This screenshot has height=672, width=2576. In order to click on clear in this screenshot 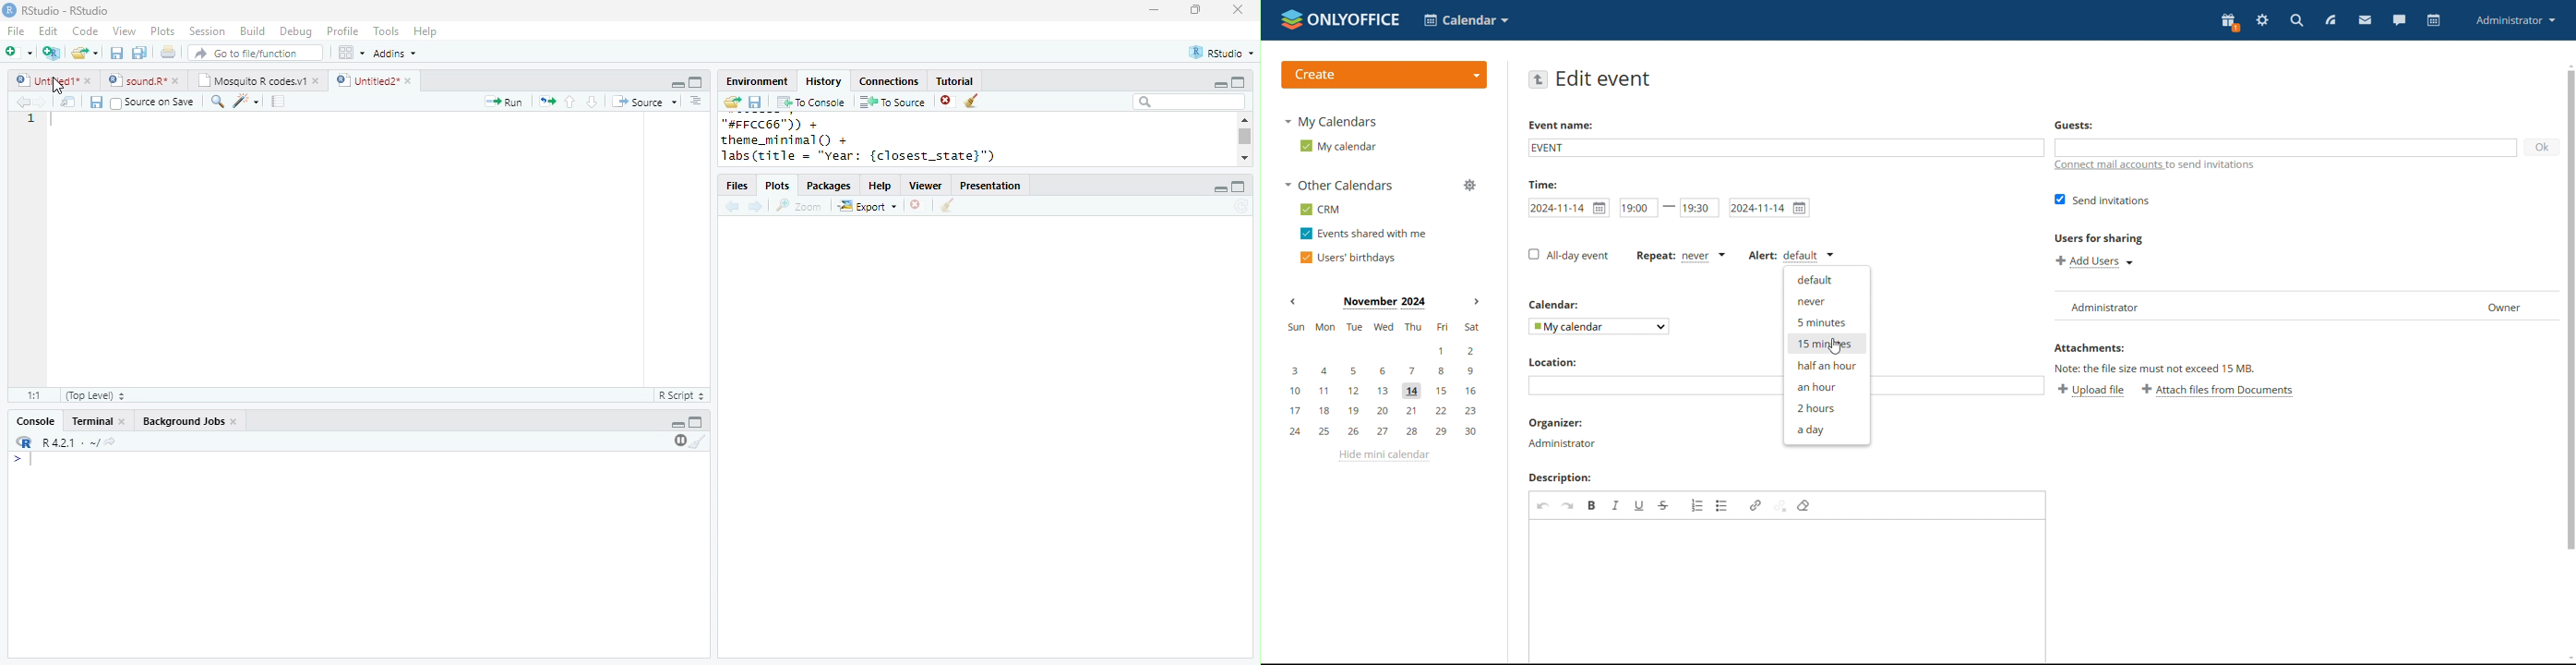, I will do `click(698, 441)`.